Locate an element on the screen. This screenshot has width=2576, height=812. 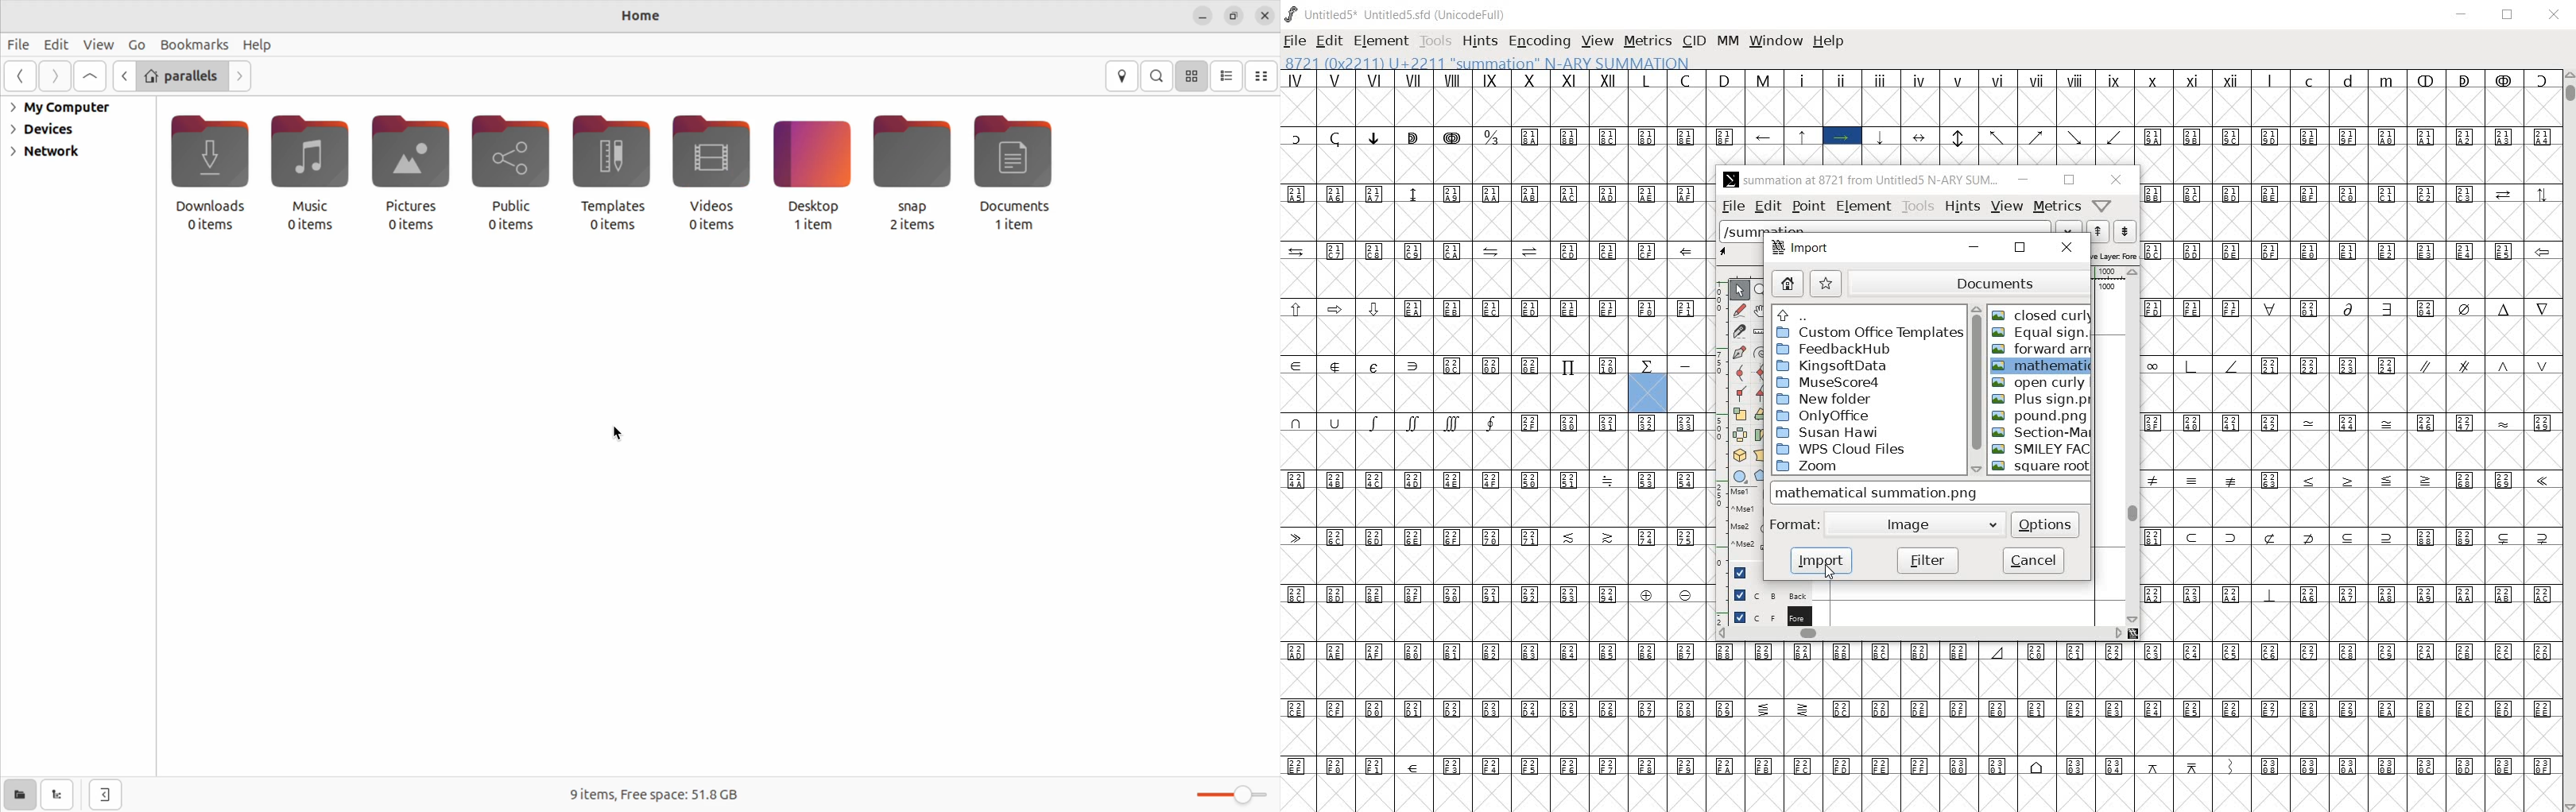
import is located at coordinates (1803, 250).